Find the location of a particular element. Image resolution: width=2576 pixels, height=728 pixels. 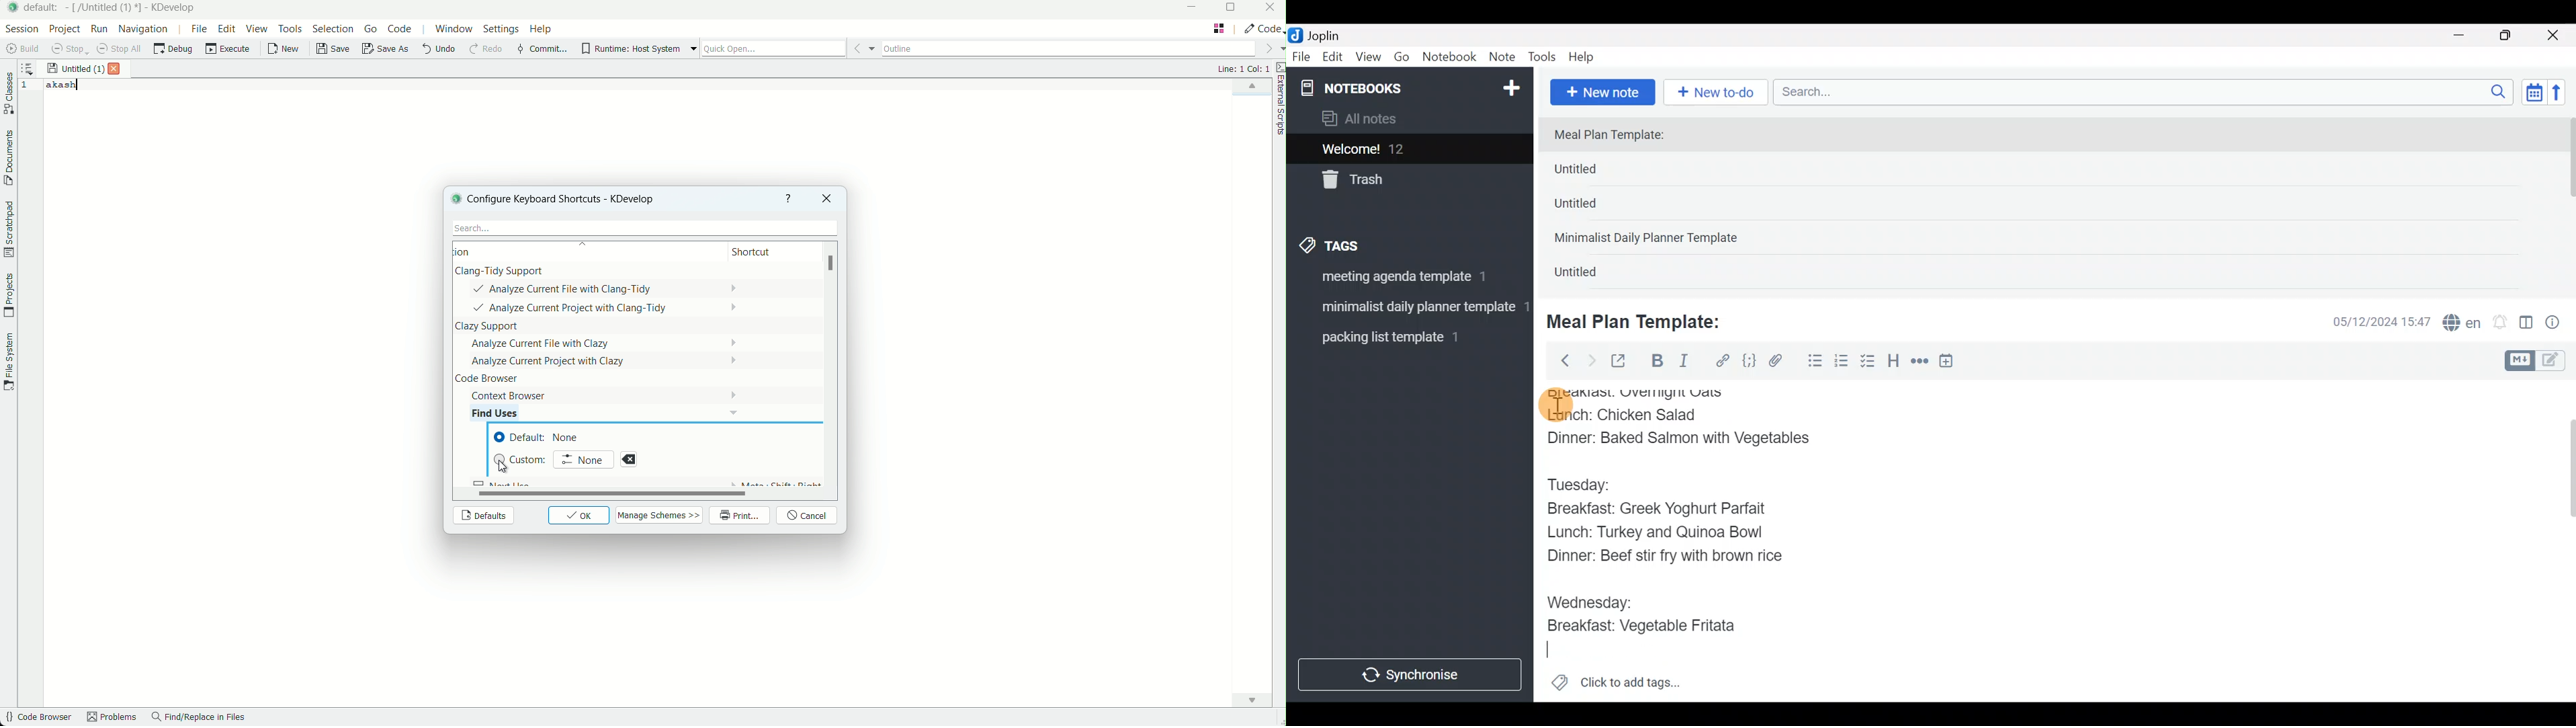

Toggle external editing is located at coordinates (1623, 362).